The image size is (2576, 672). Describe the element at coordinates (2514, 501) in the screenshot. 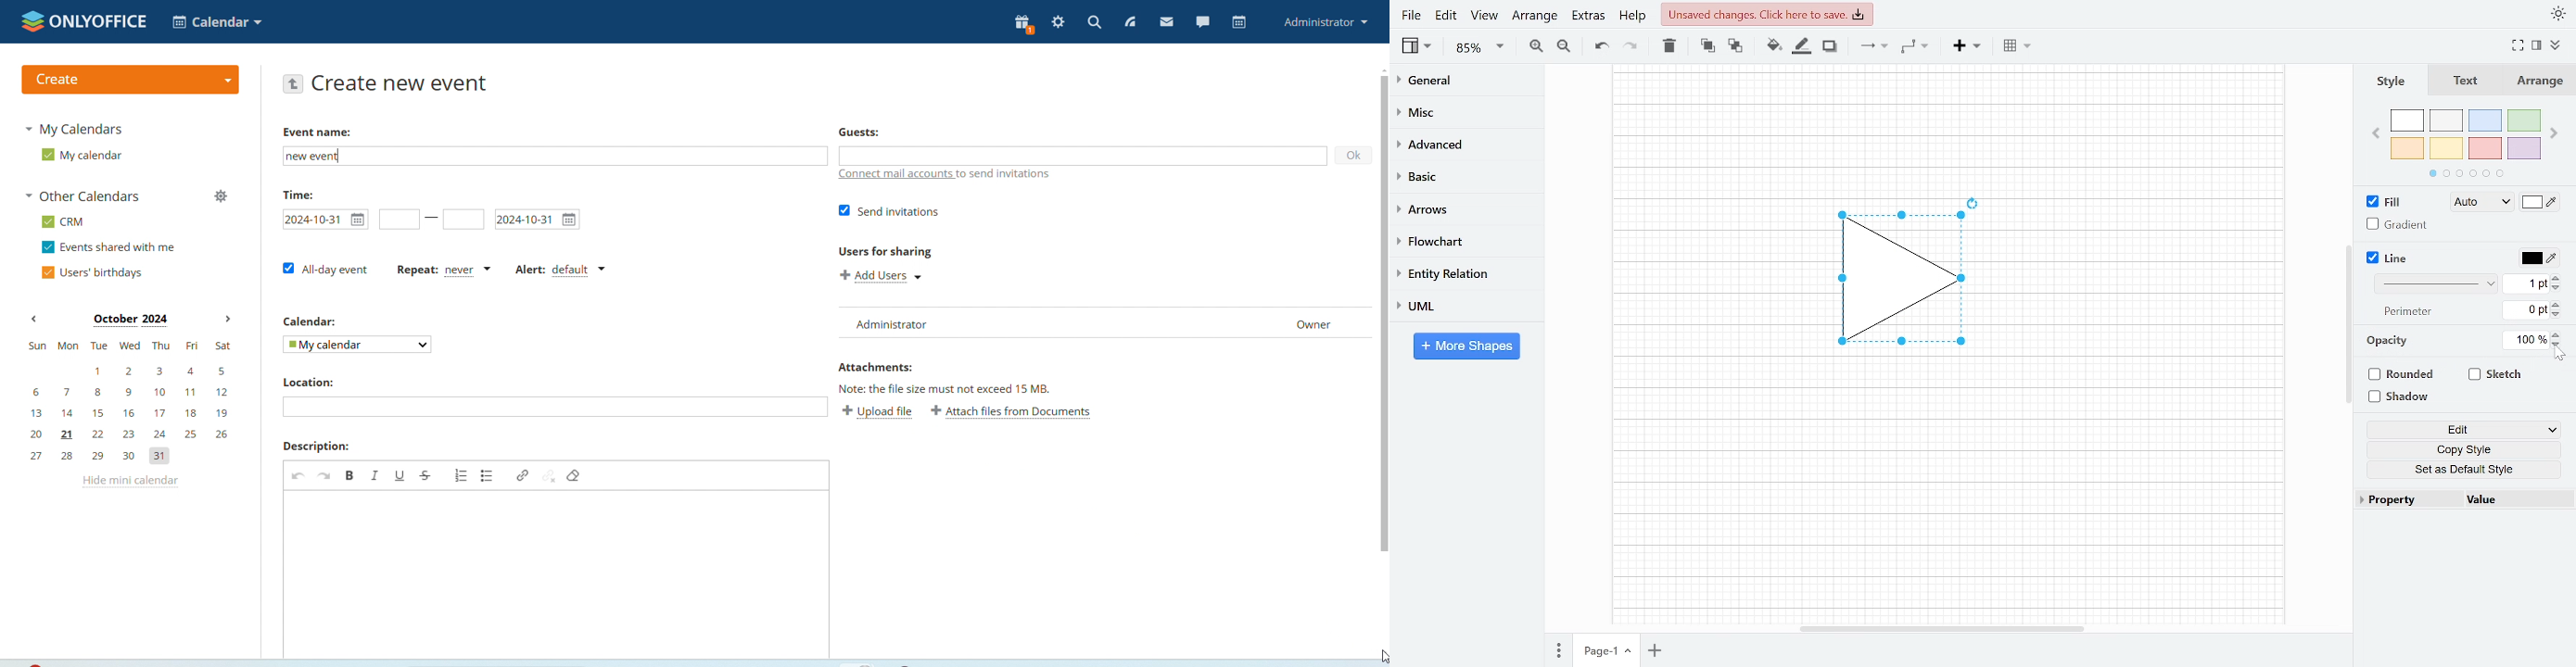

I see `Value` at that location.